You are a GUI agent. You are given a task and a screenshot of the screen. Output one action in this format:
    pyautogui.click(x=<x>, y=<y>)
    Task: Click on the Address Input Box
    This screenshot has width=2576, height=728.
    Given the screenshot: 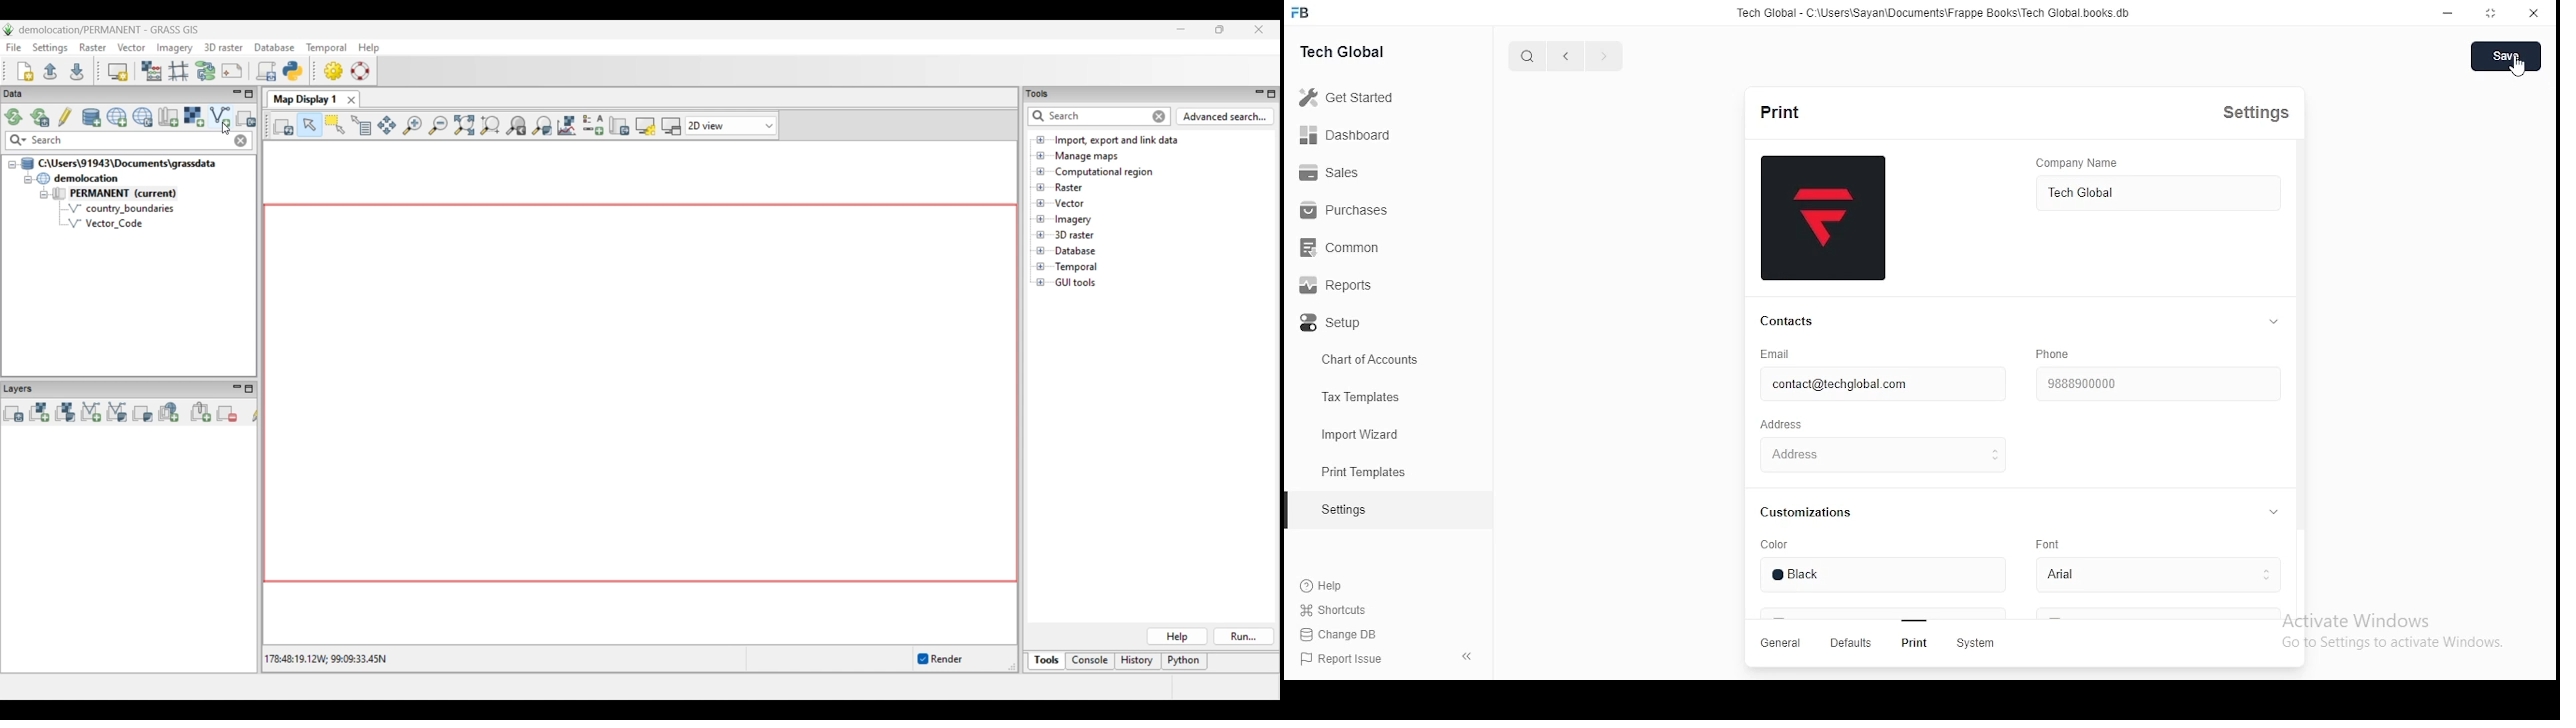 What is the action you would take?
    pyautogui.click(x=1880, y=454)
    